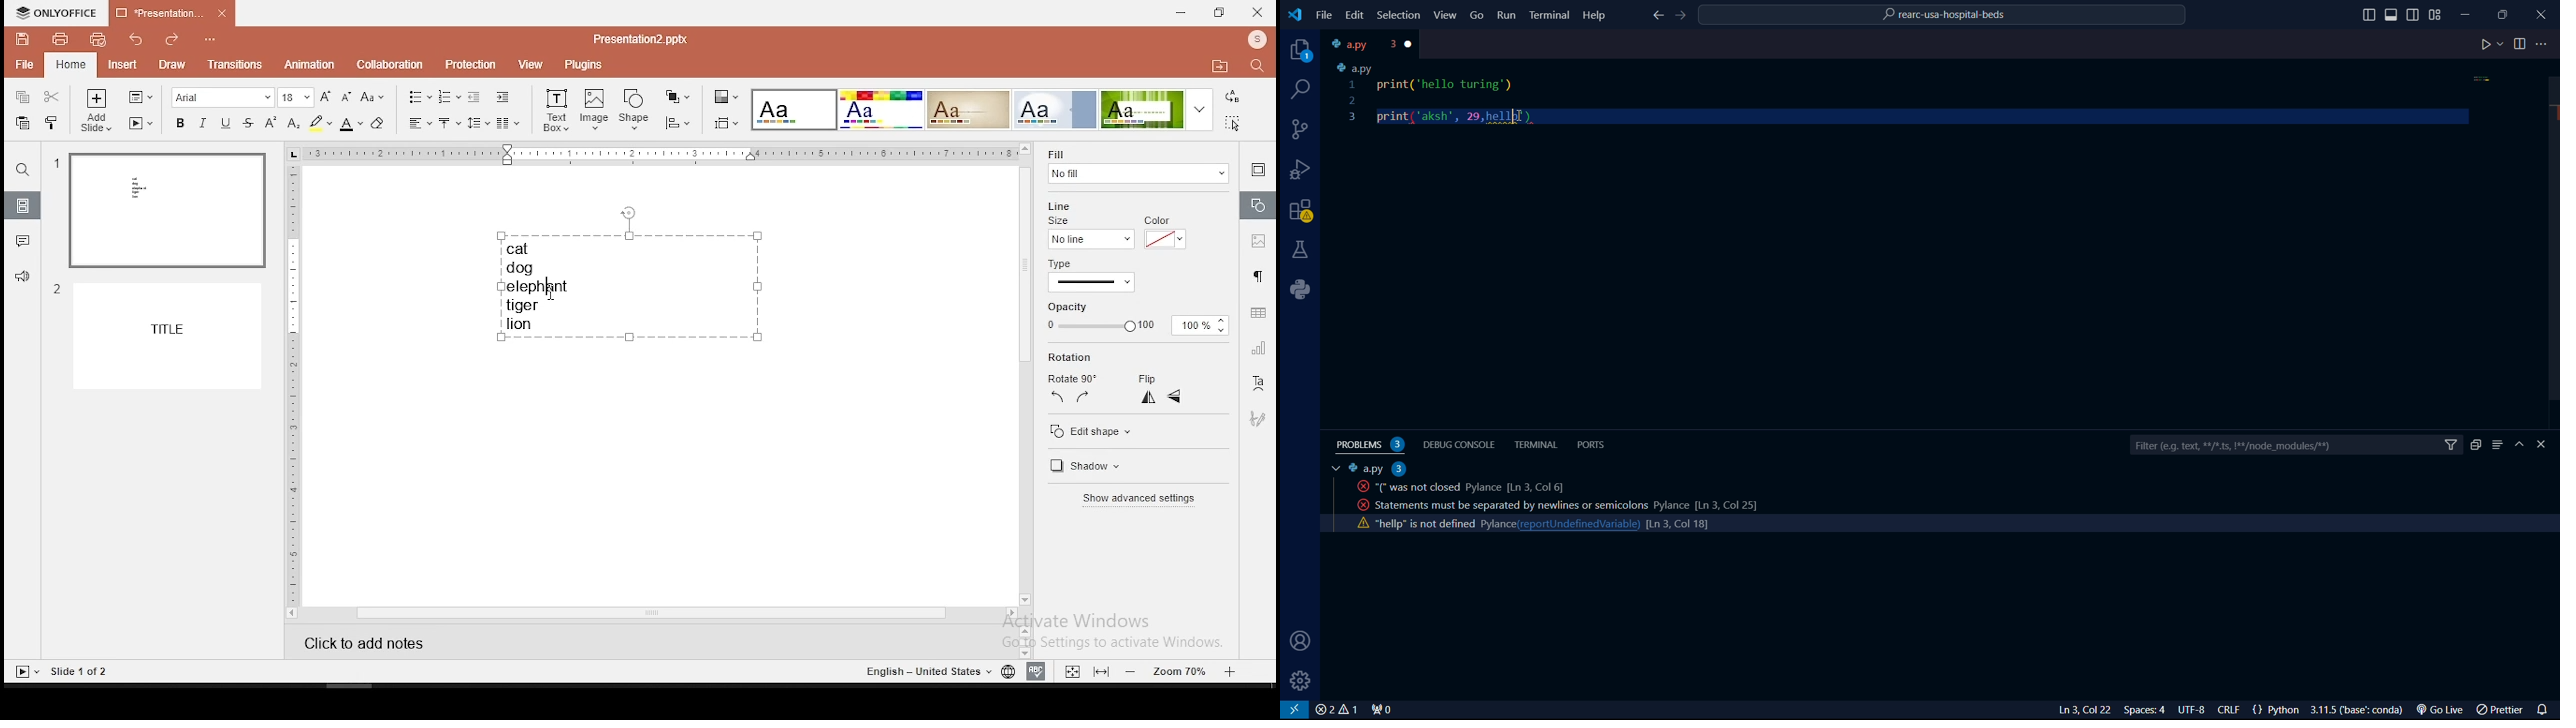  I want to click on eraser tool, so click(378, 125).